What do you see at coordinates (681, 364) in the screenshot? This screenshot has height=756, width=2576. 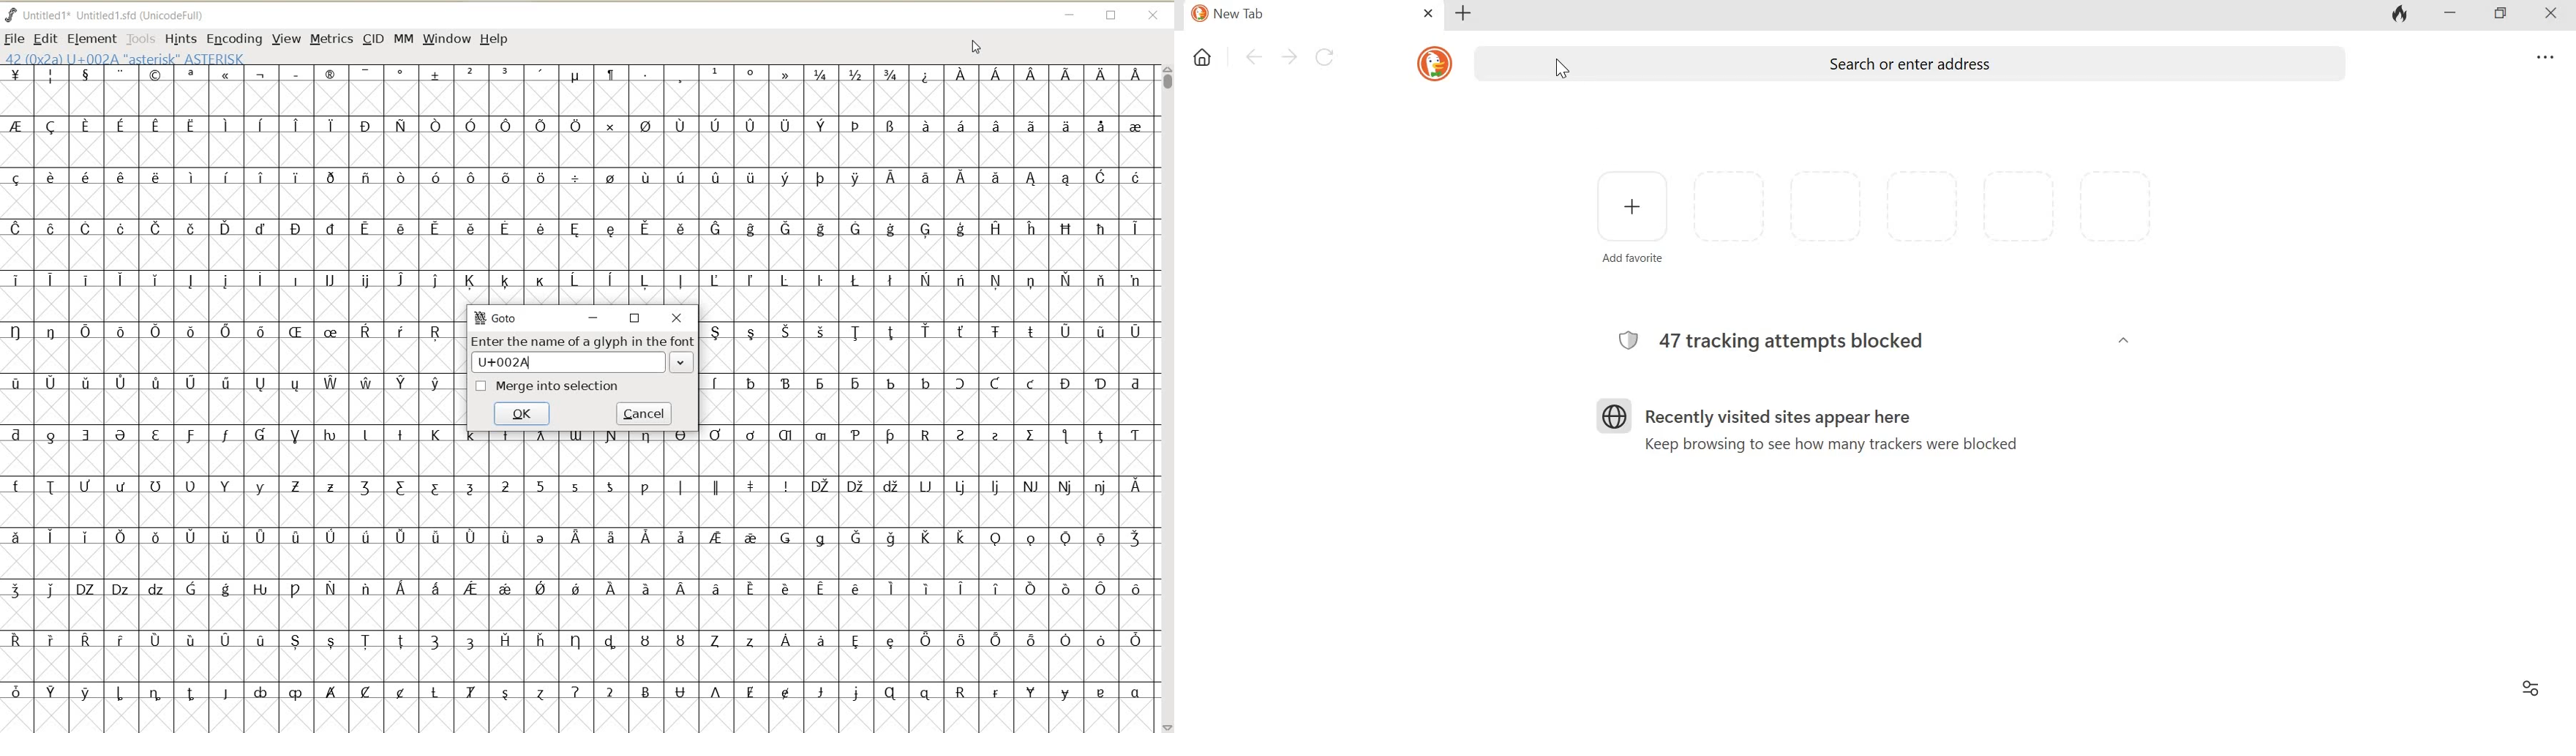 I see `expand` at bounding box center [681, 364].